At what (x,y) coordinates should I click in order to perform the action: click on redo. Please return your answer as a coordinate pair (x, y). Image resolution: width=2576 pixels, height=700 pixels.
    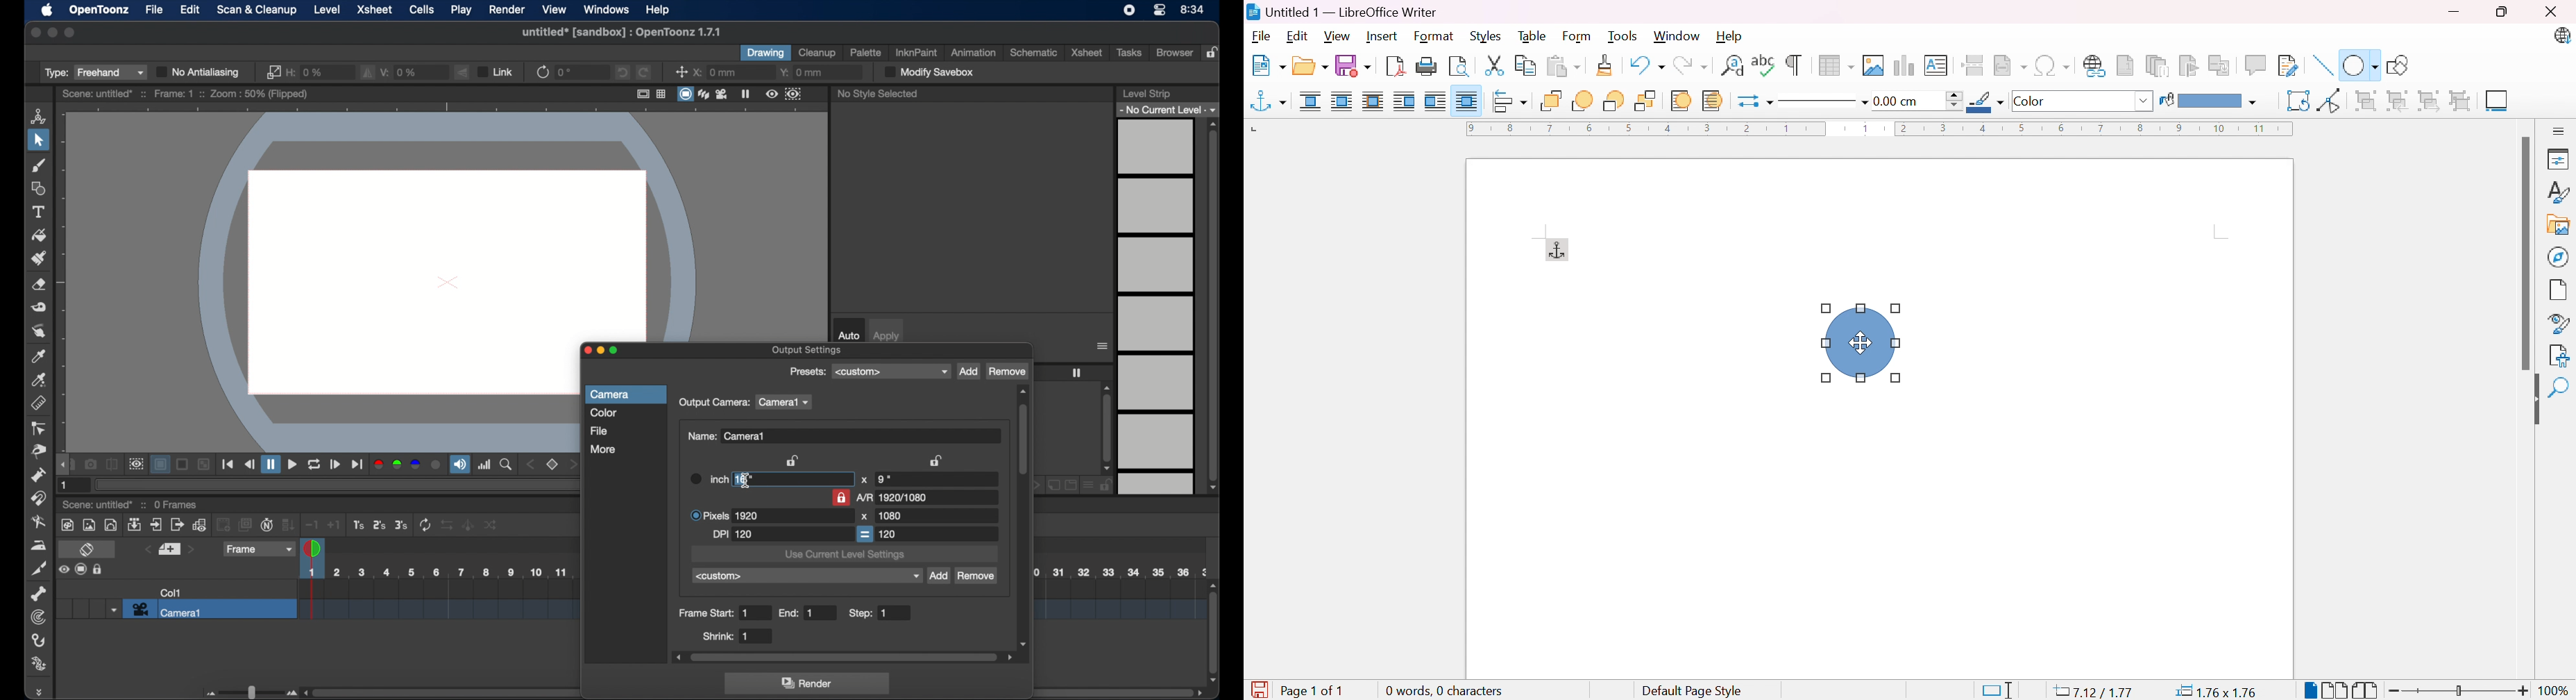
    Looking at the image, I should click on (644, 73).